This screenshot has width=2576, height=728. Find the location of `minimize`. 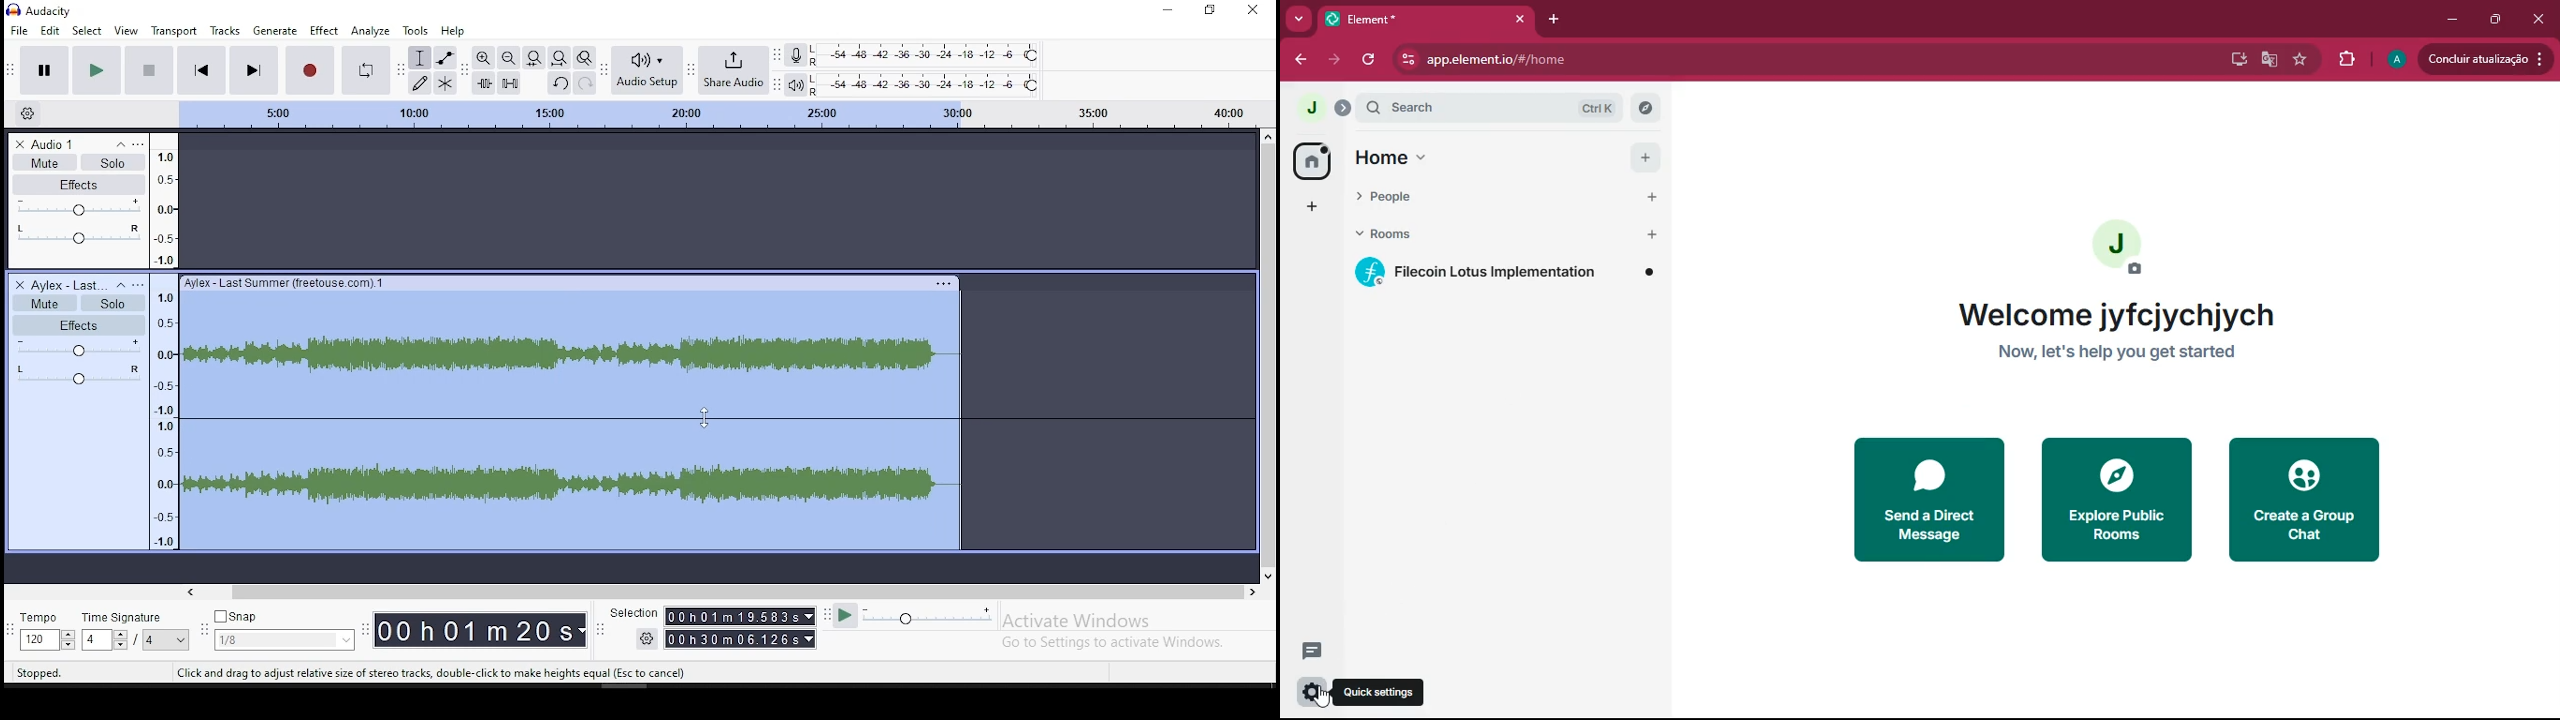

minimize is located at coordinates (1165, 10).